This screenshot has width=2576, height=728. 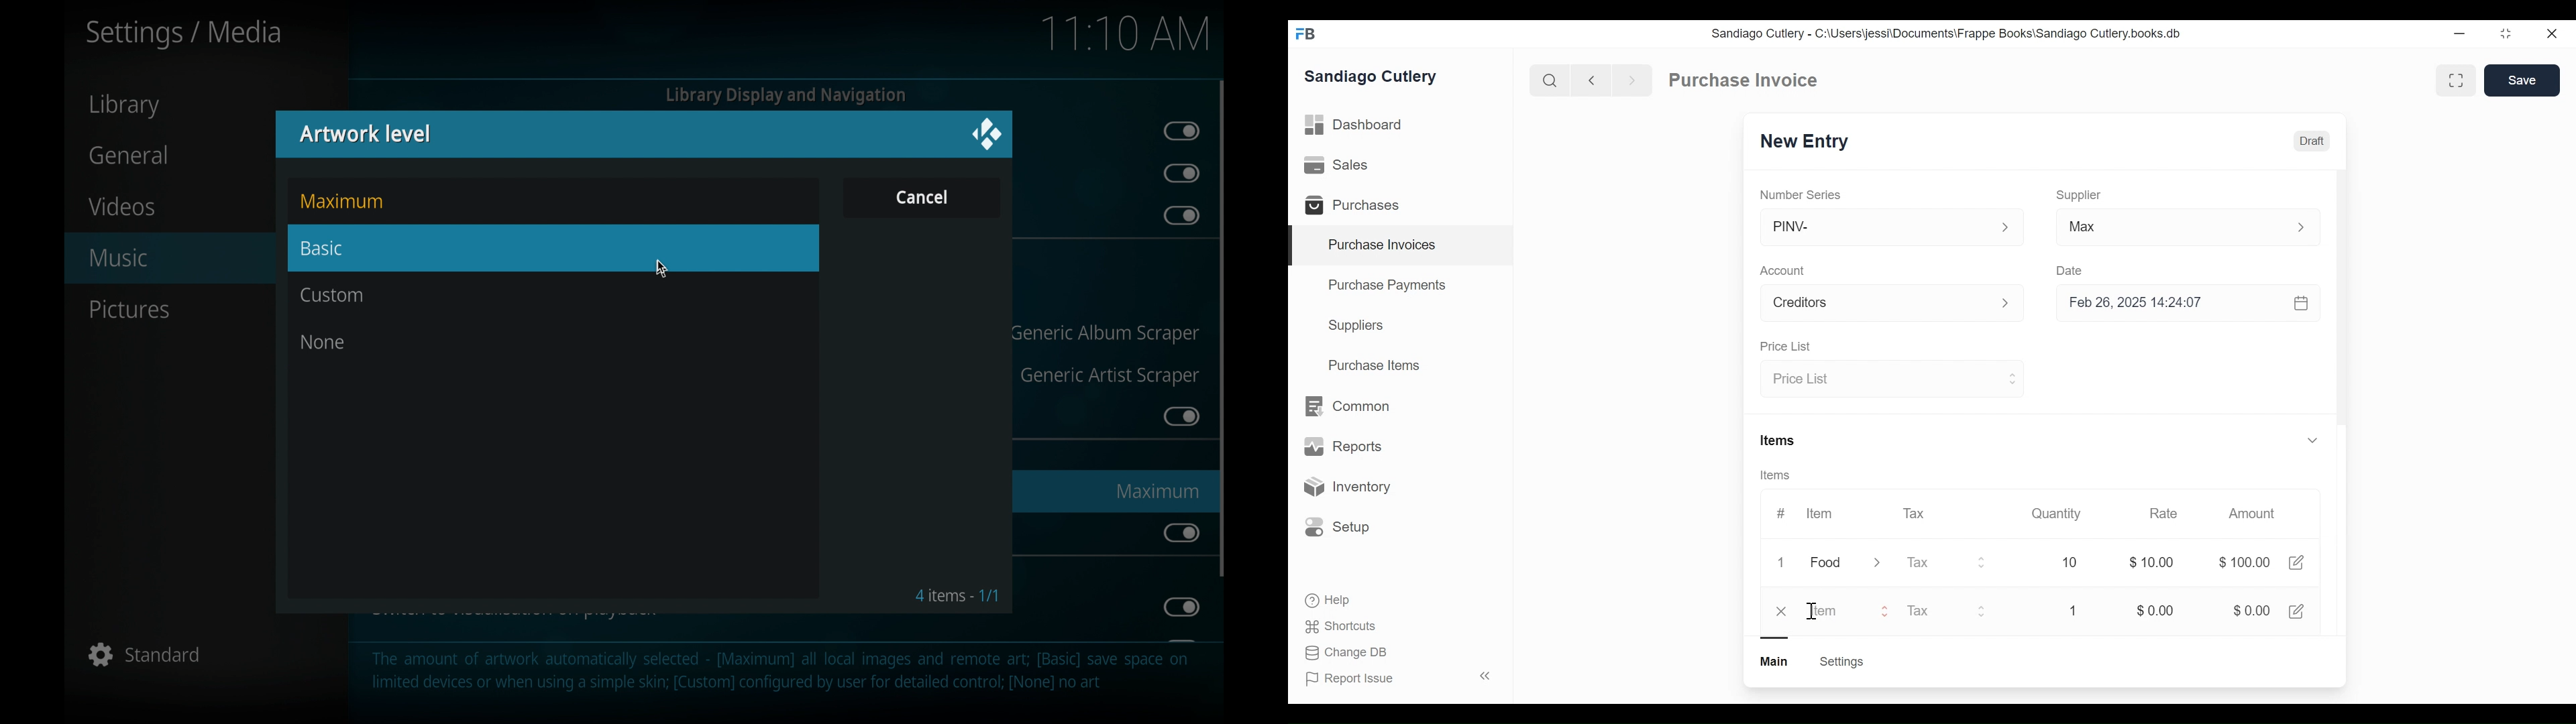 I want to click on $0.00, so click(x=2155, y=562).